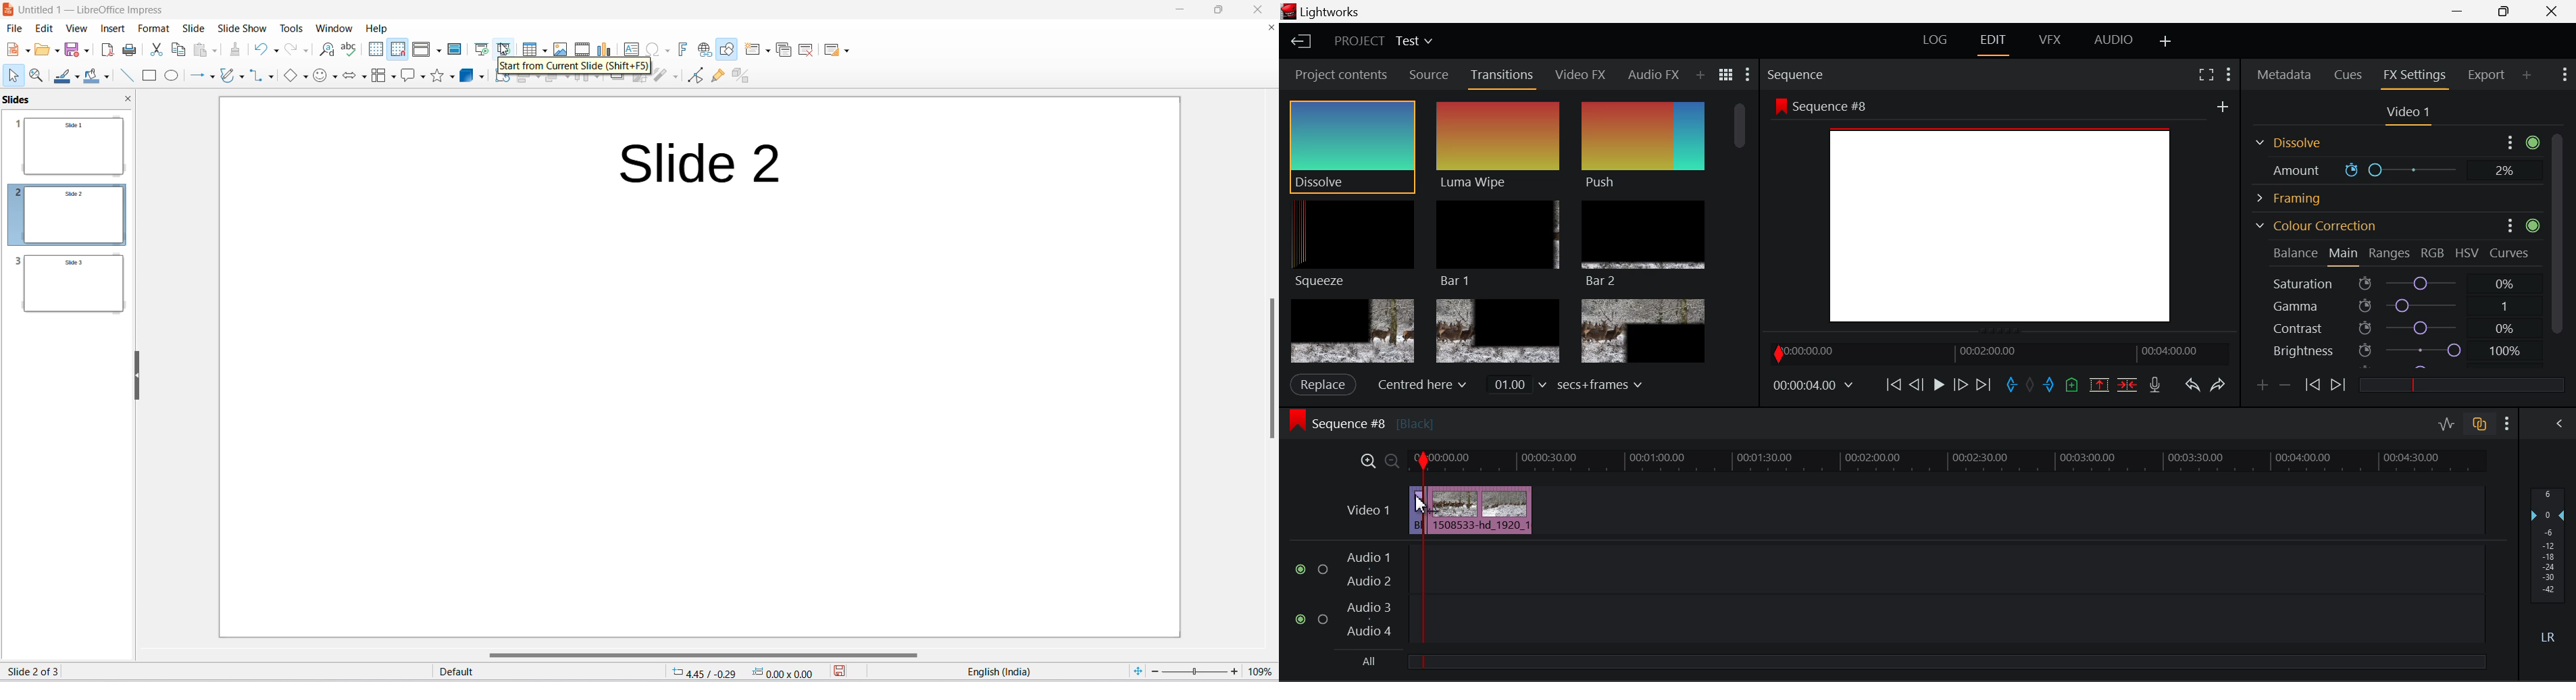 Image resolution: width=2576 pixels, height=700 pixels. Describe the element at coordinates (701, 367) in the screenshot. I see `canvas` at that location.